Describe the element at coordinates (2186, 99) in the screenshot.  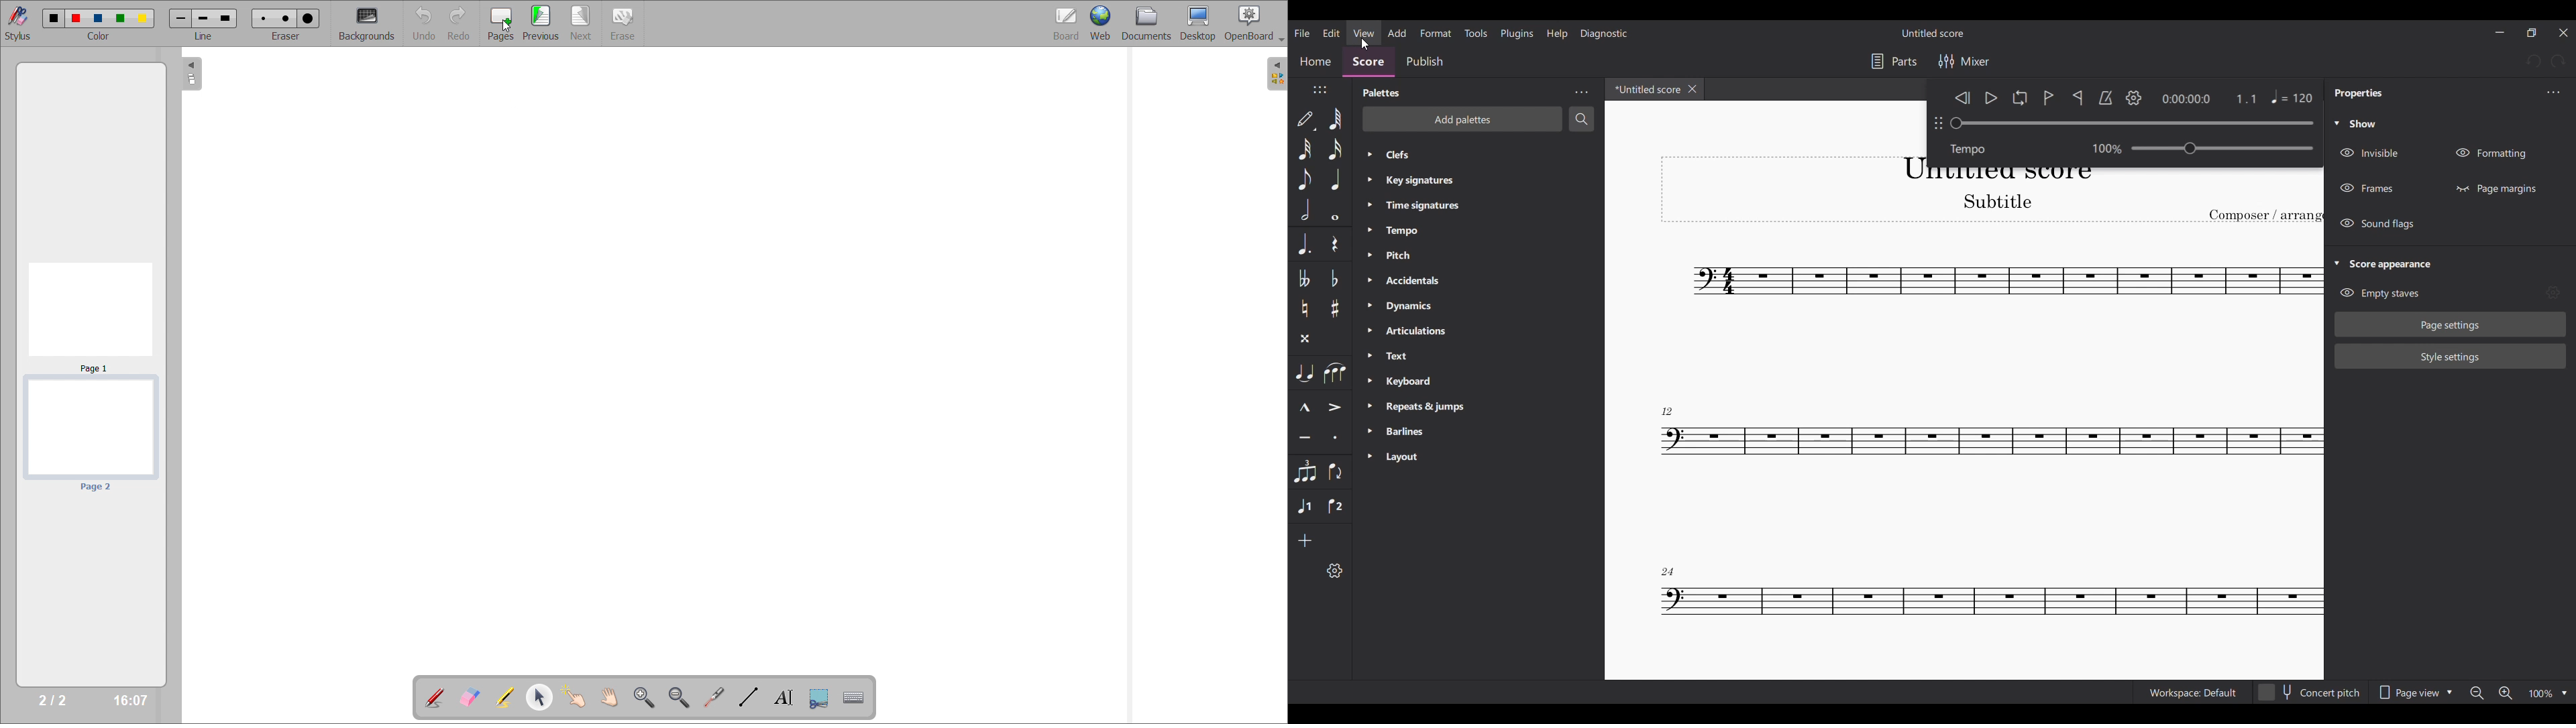
I see `0:00:00:0` at that location.